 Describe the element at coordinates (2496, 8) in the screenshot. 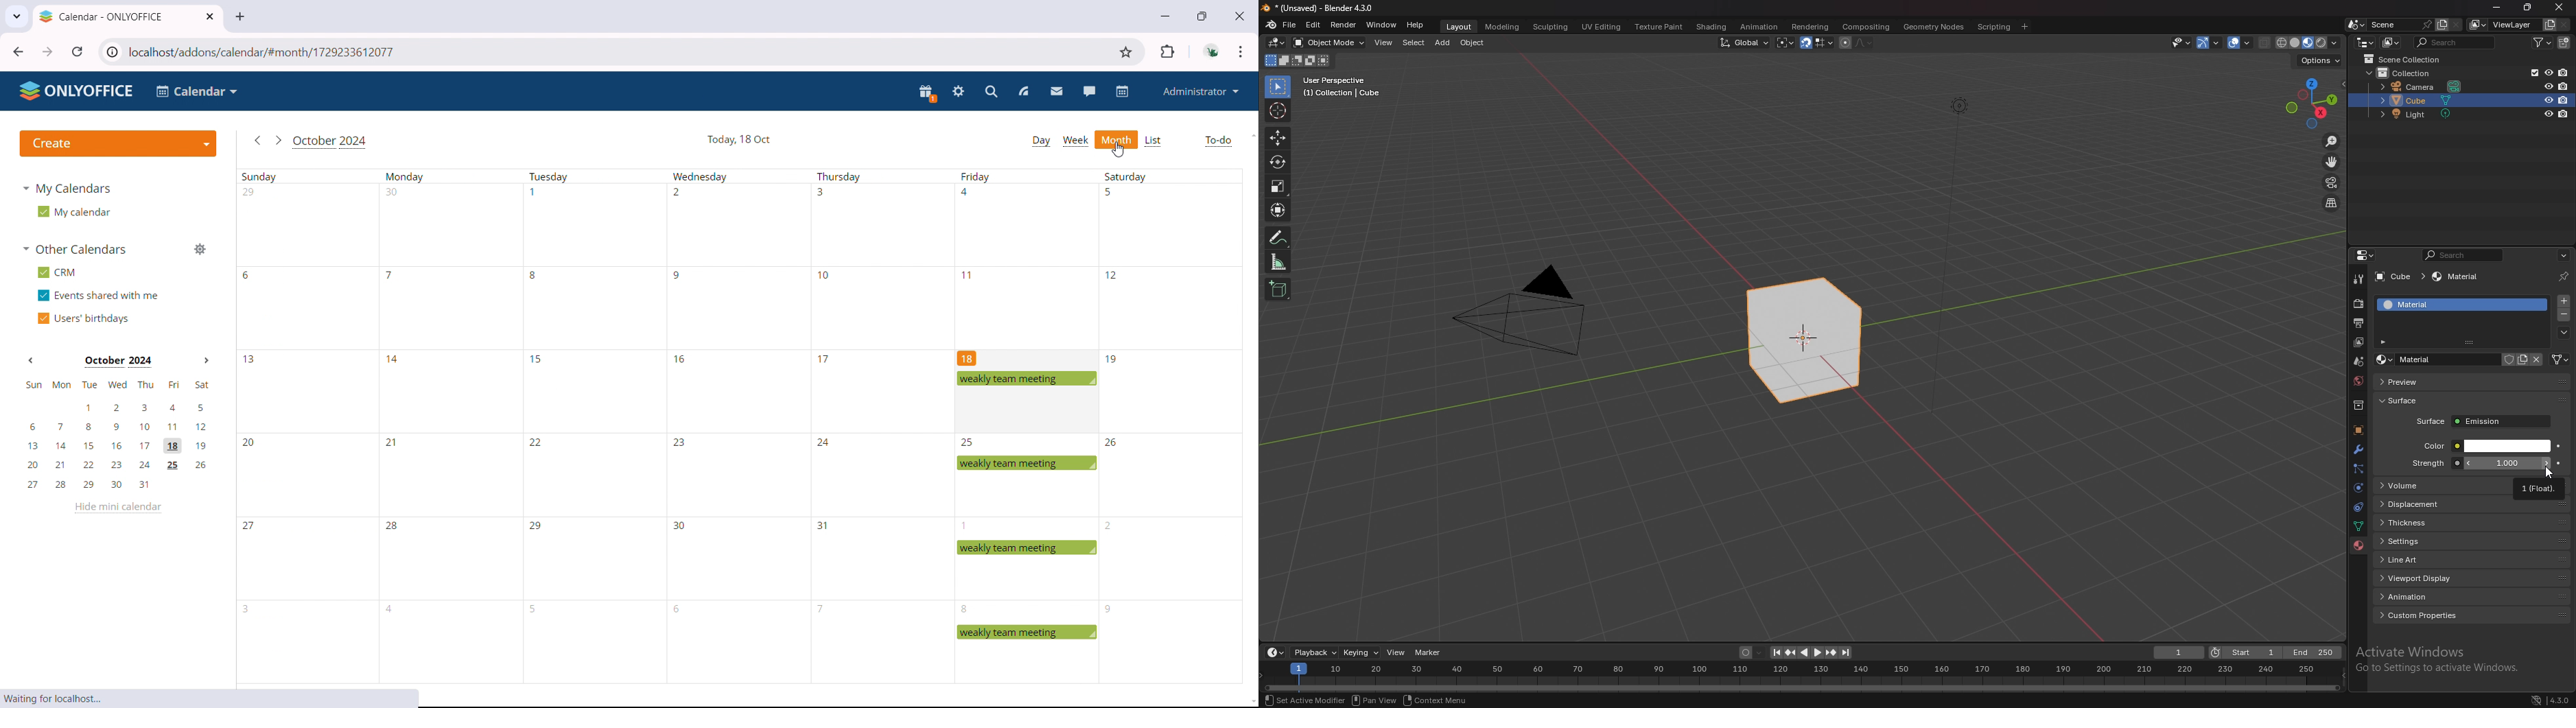

I see `minimize` at that location.